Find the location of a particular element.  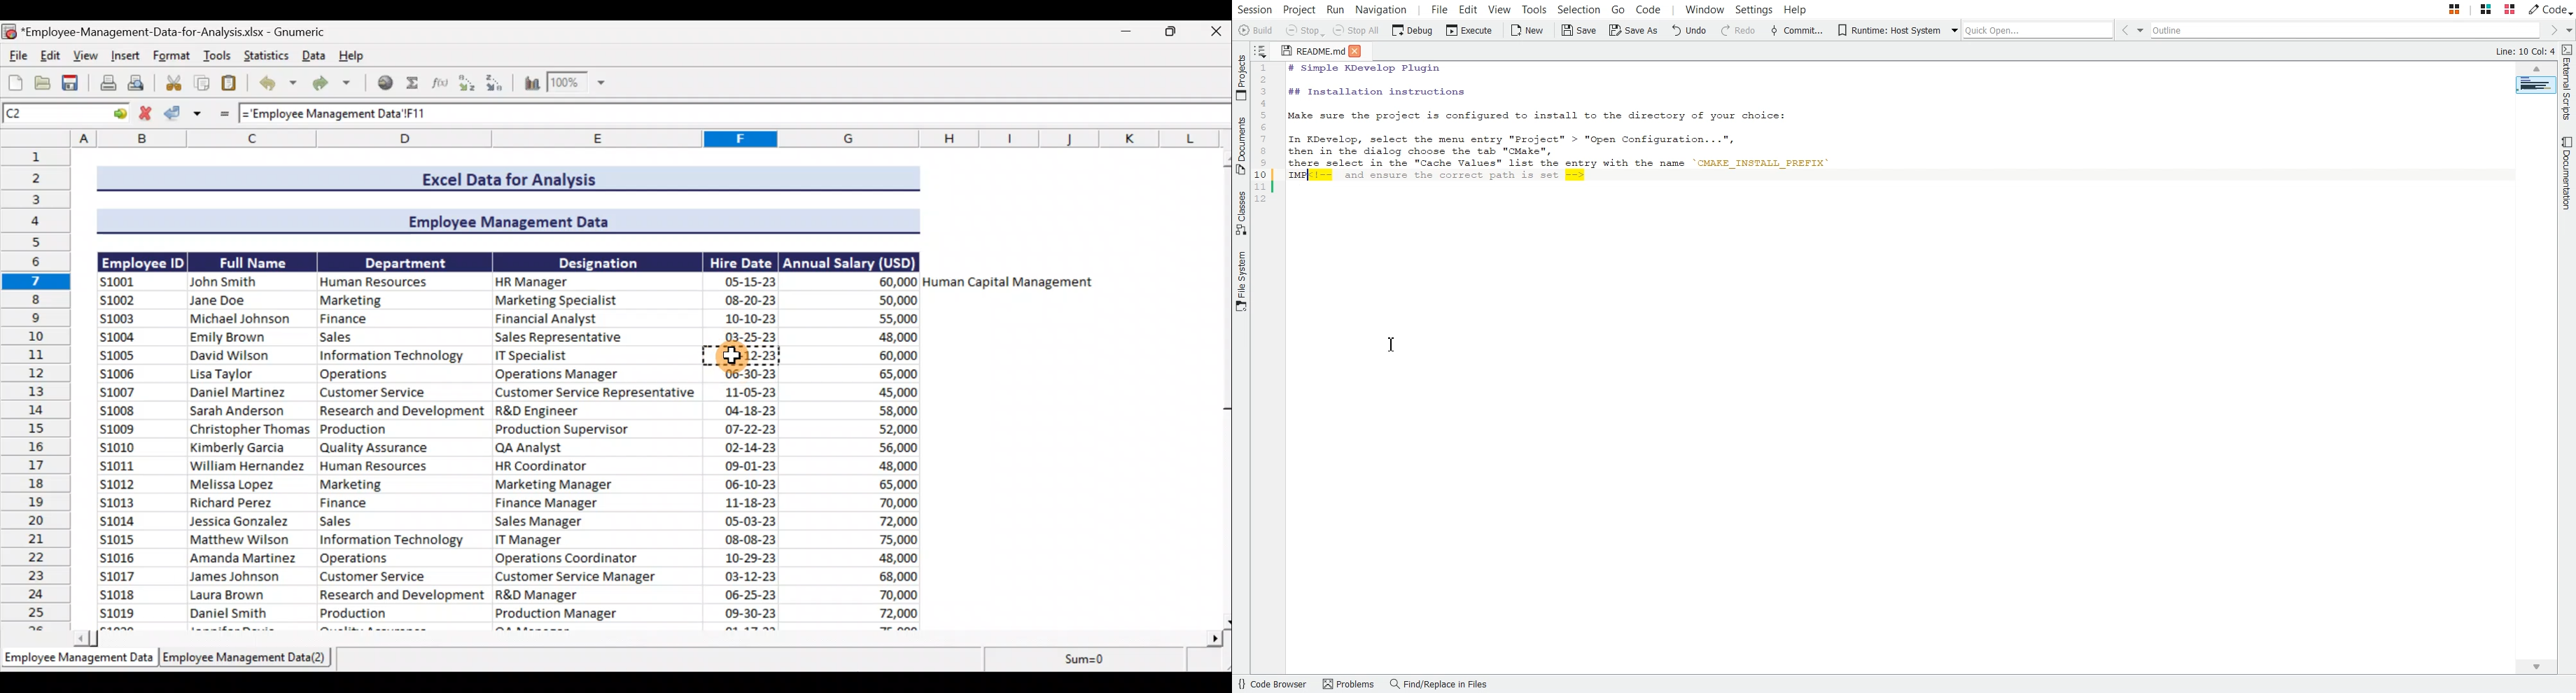

Save the current workbook is located at coordinates (73, 83).